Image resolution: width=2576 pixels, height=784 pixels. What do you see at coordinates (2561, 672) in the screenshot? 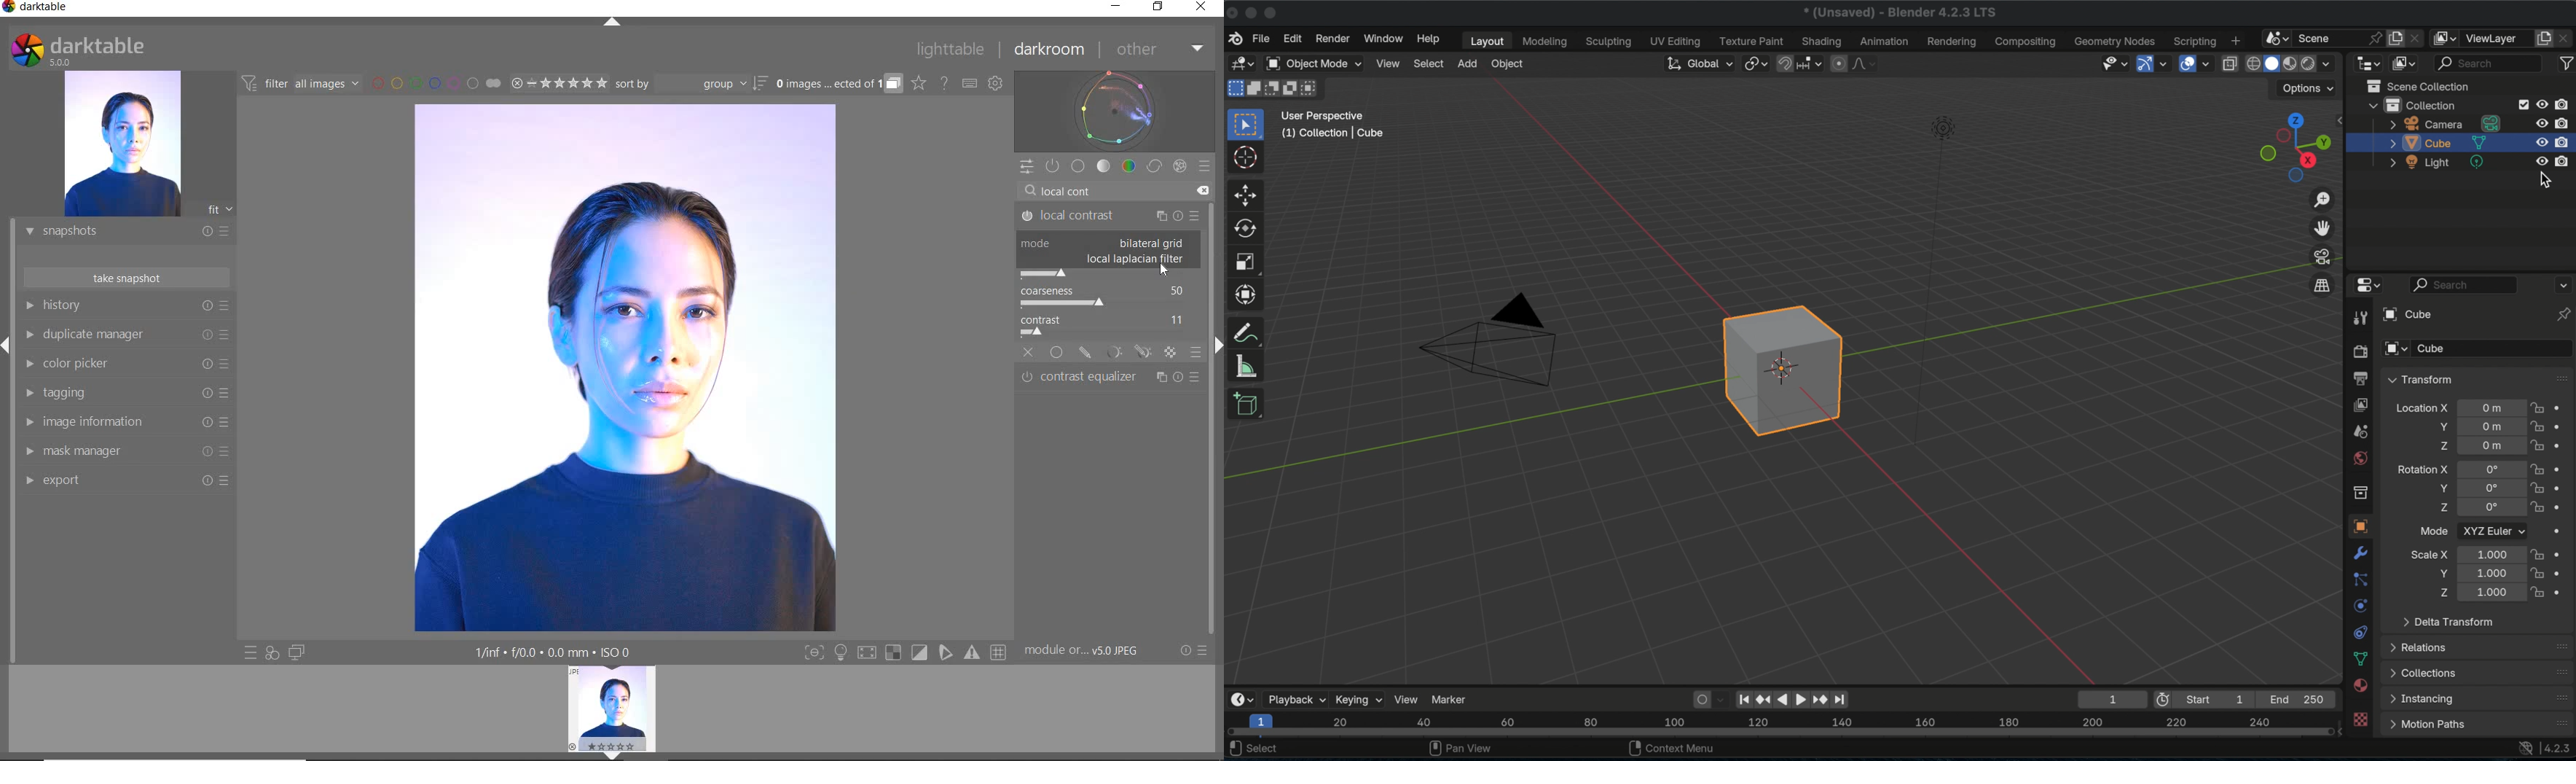
I see `drag handle` at bounding box center [2561, 672].